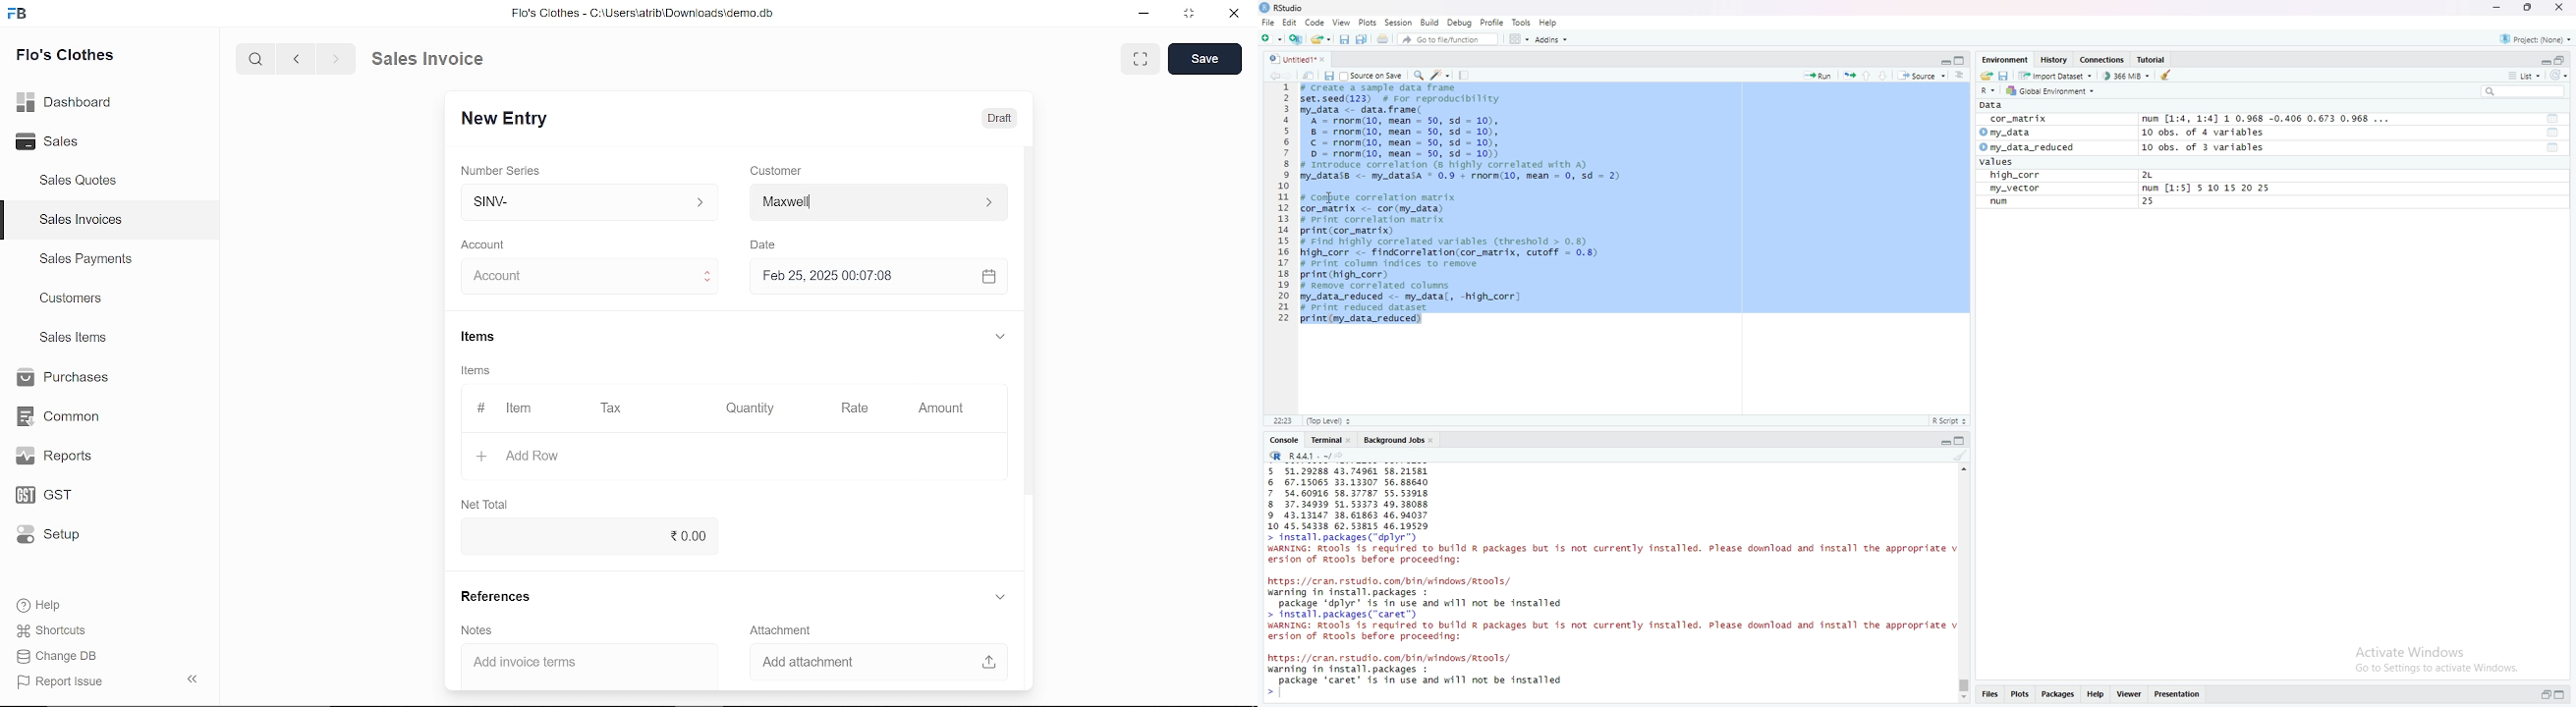  I want to click on Collapse, so click(1944, 62).